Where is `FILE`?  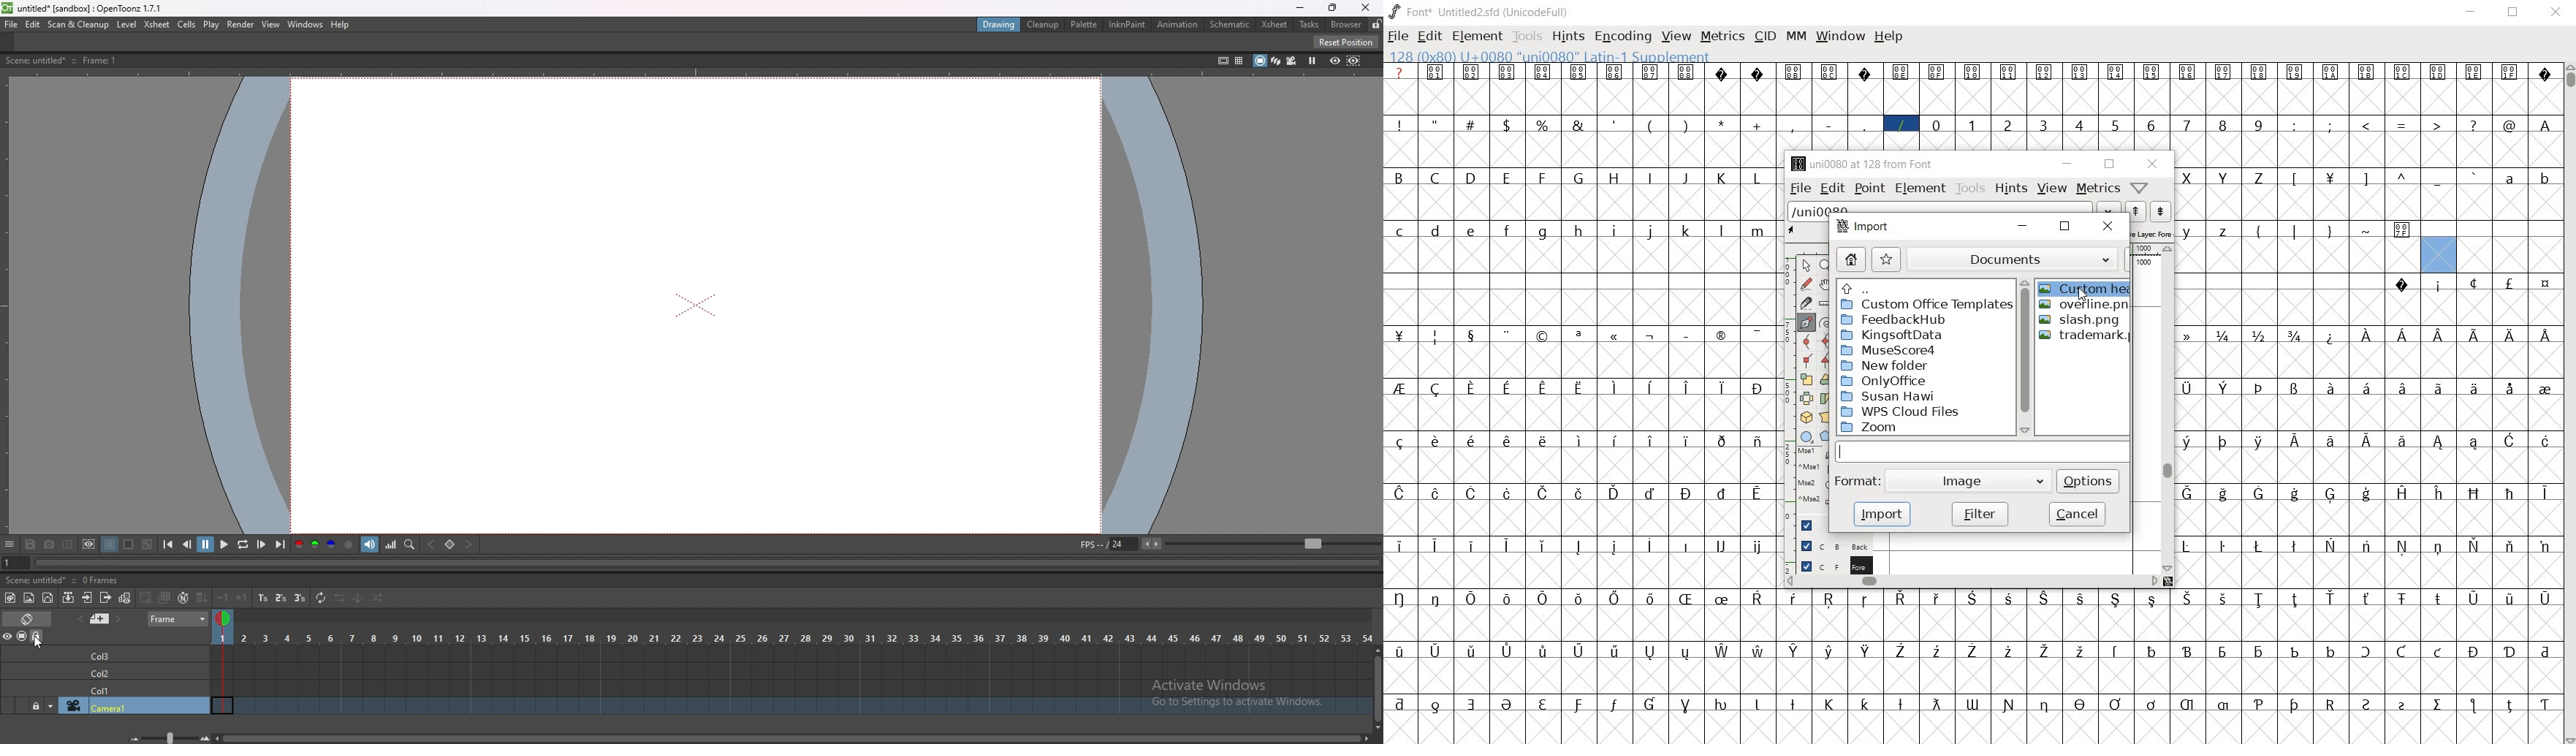
FILE is located at coordinates (1399, 36).